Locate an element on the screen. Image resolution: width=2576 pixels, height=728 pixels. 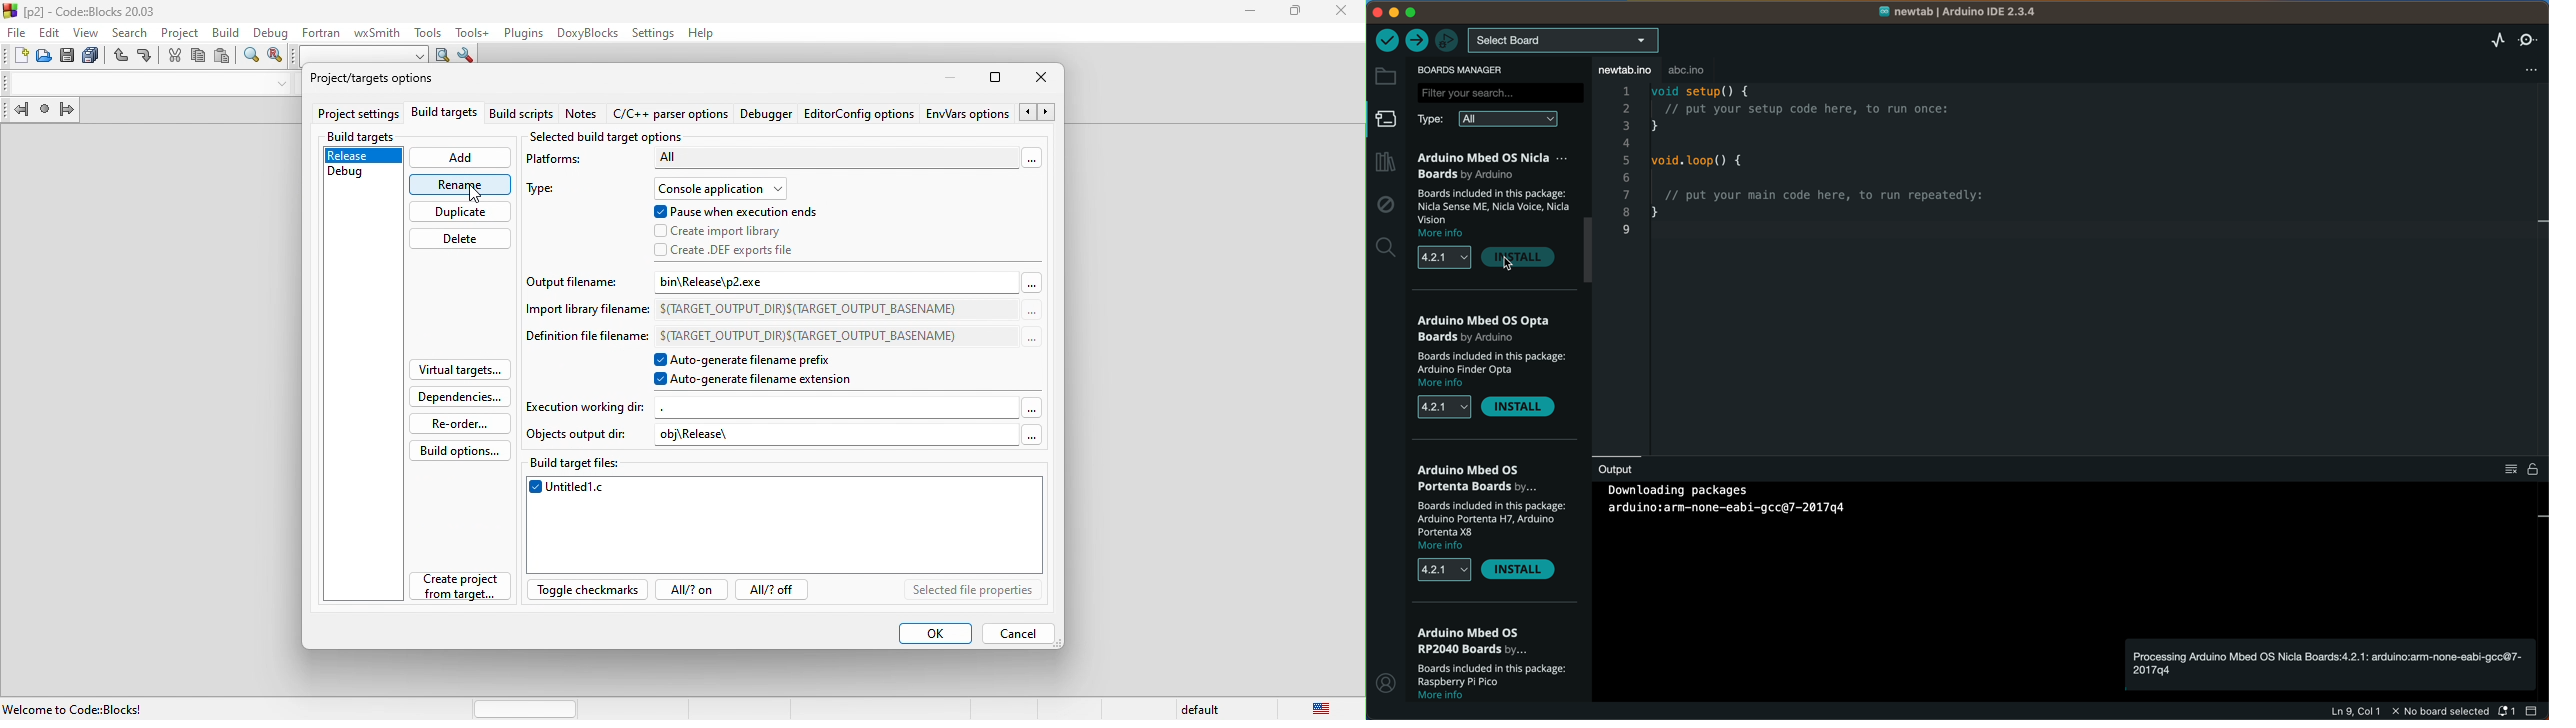
profile is located at coordinates (1385, 687).